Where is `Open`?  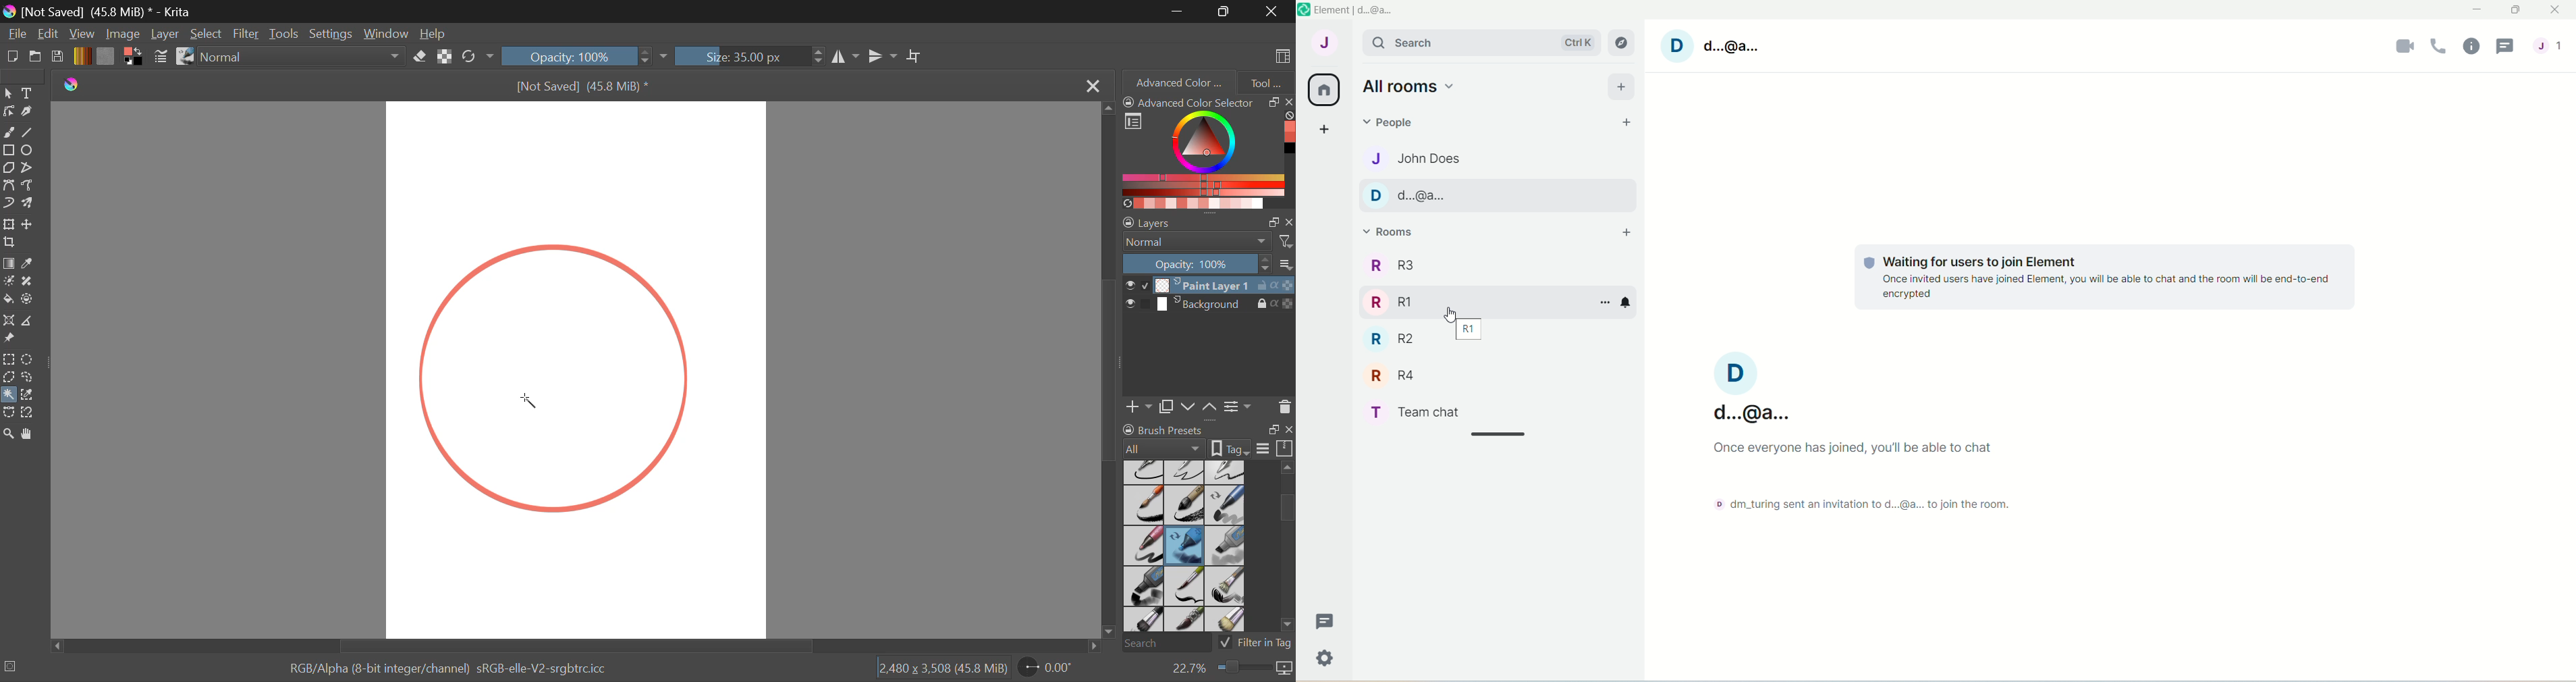
Open is located at coordinates (36, 58).